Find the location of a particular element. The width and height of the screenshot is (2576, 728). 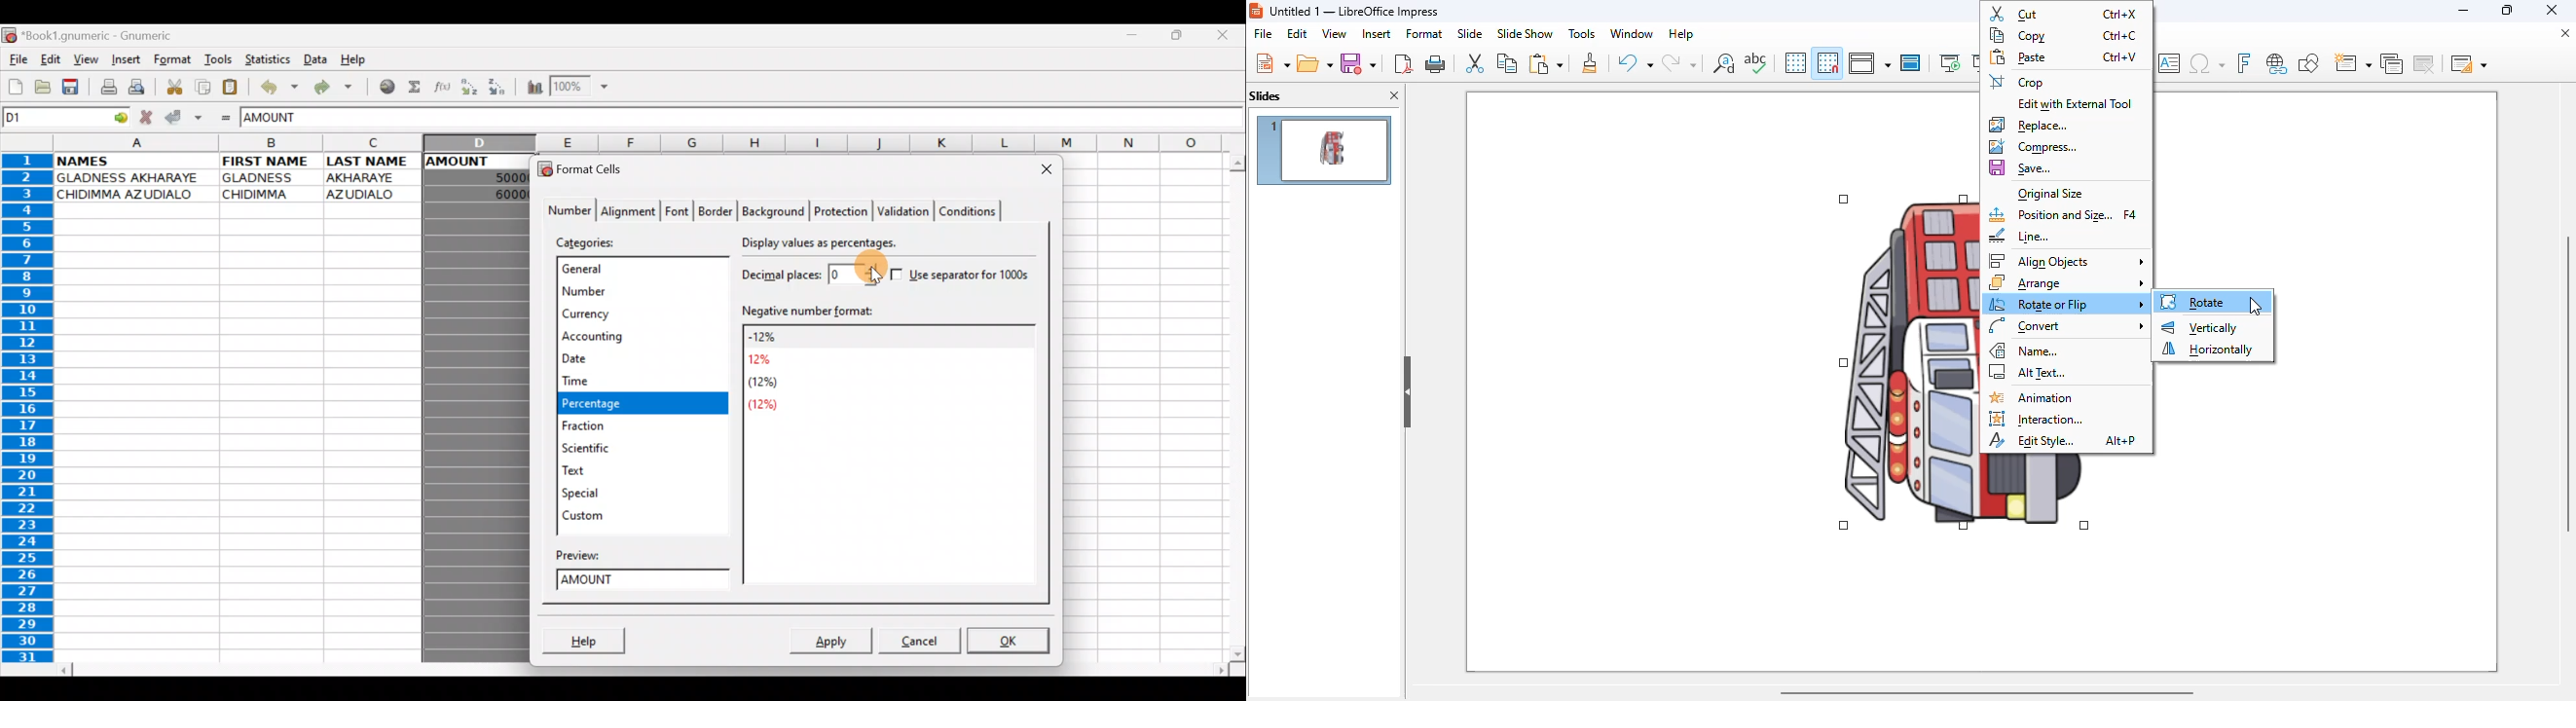

AMOUNT is located at coordinates (471, 160).